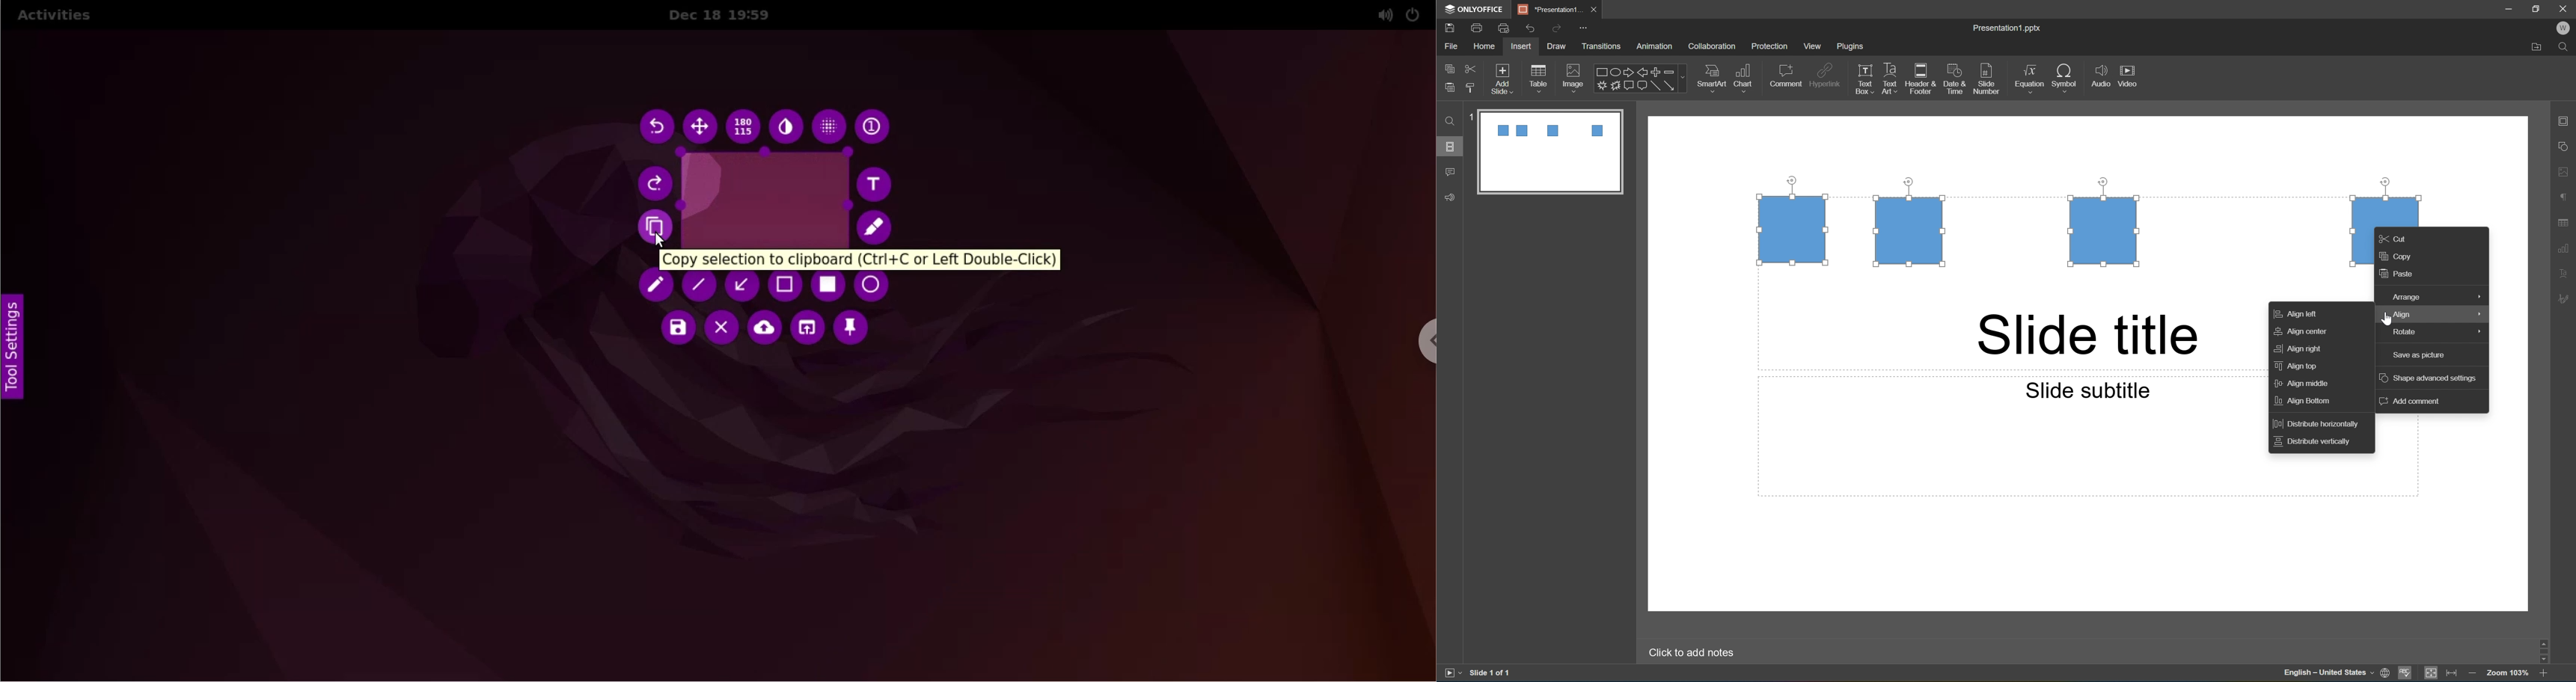 Image resolution: width=2576 pixels, height=700 pixels. What do you see at coordinates (1449, 68) in the screenshot?
I see `copy` at bounding box center [1449, 68].